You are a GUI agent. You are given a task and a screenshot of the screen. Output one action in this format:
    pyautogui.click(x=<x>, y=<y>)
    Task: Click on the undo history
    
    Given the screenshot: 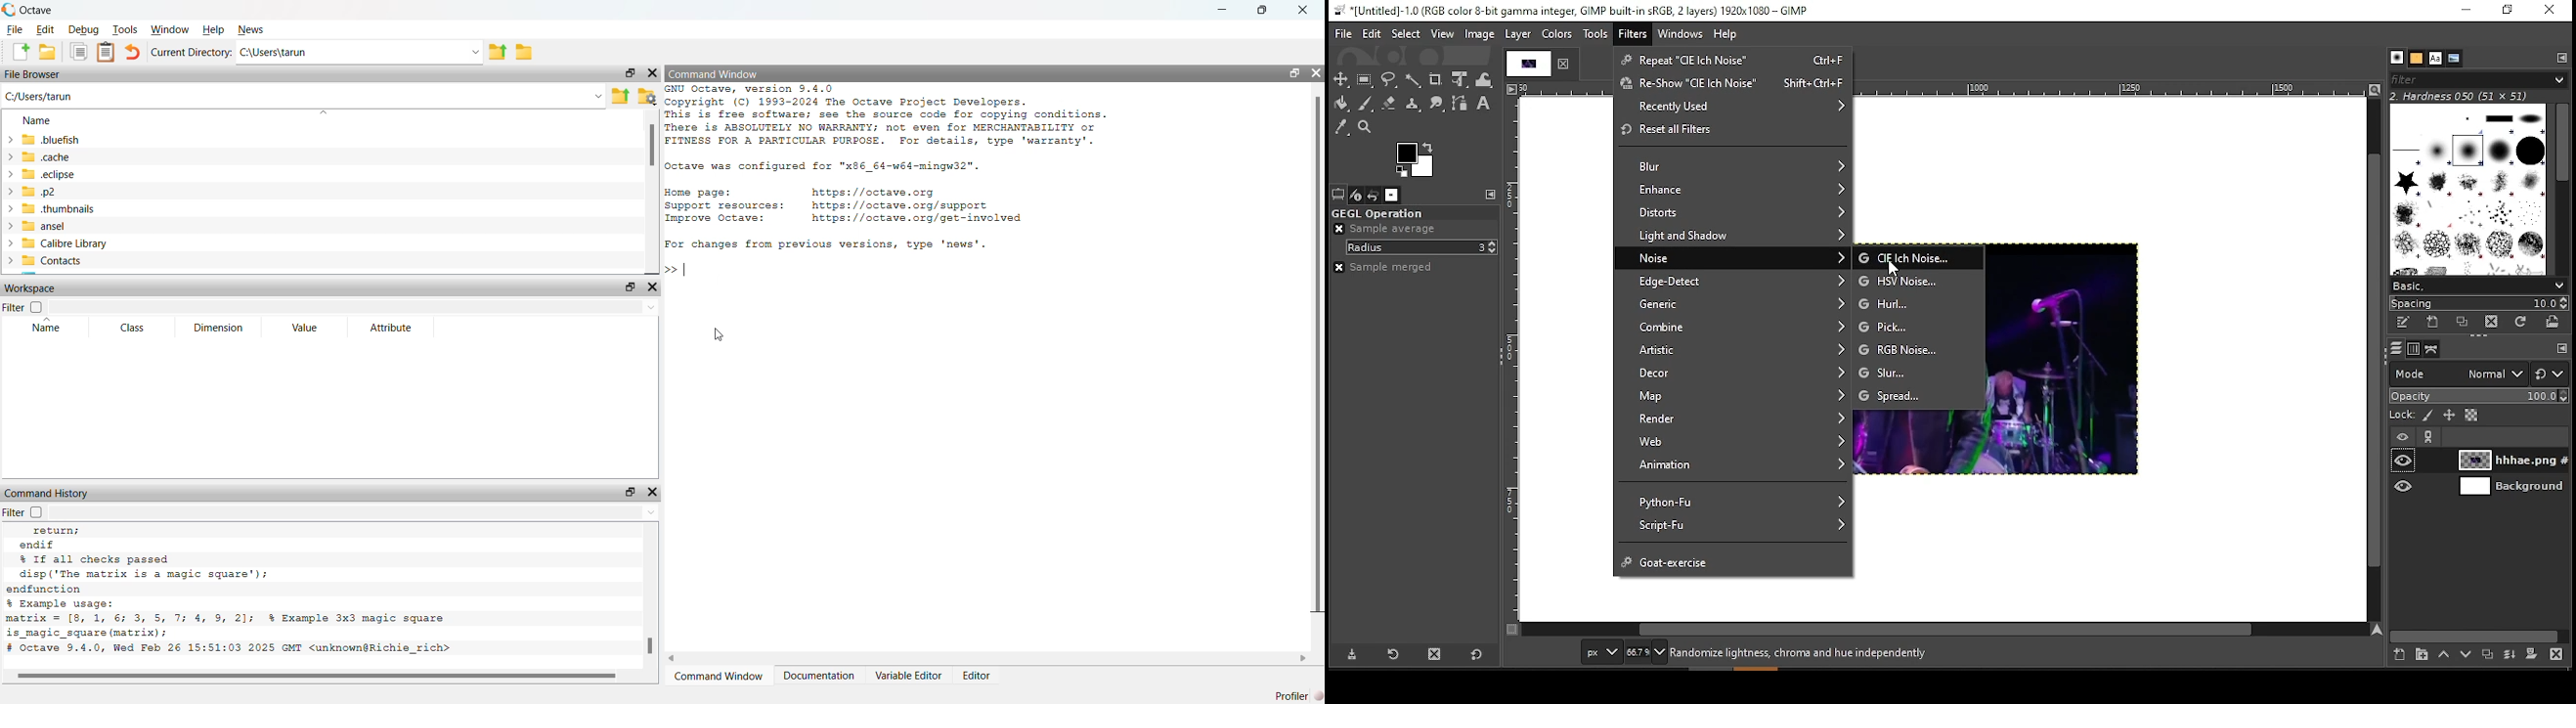 What is the action you would take?
    pyautogui.click(x=1374, y=194)
    